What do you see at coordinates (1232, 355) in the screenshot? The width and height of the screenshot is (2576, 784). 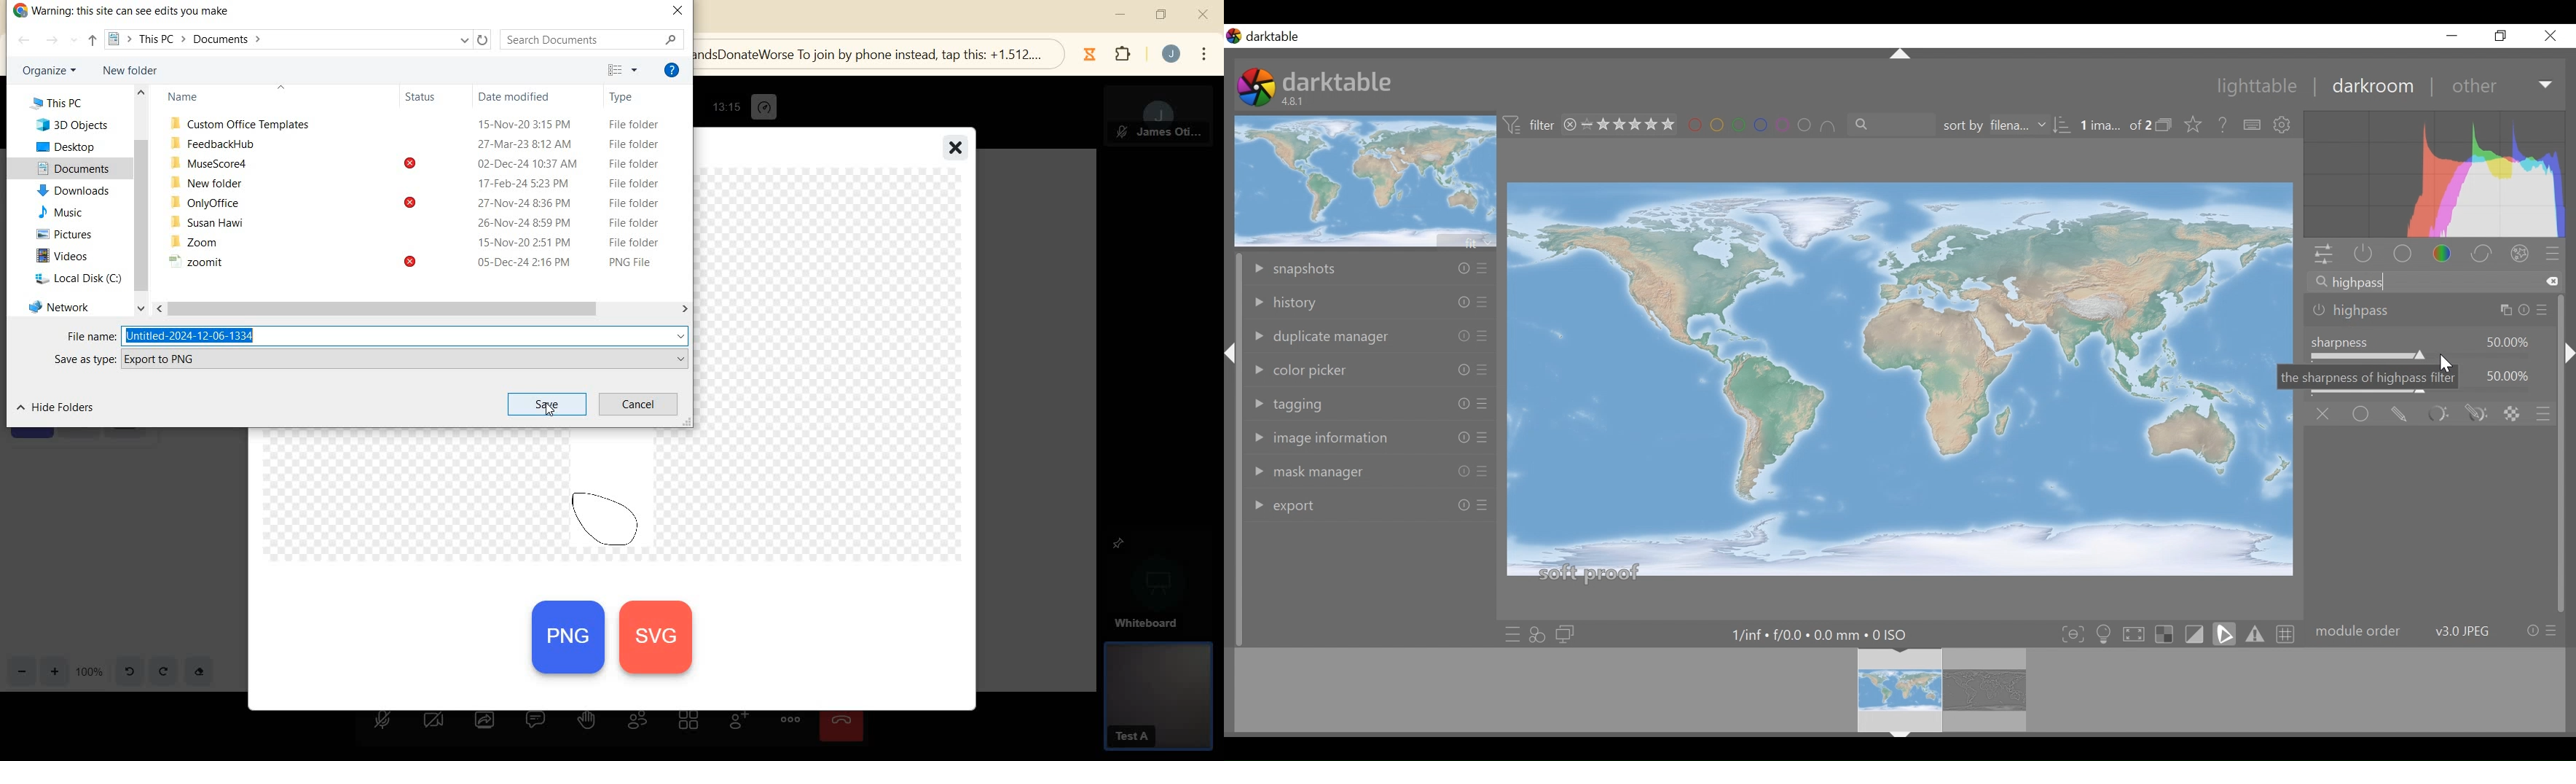 I see `expand/collapse` at bounding box center [1232, 355].